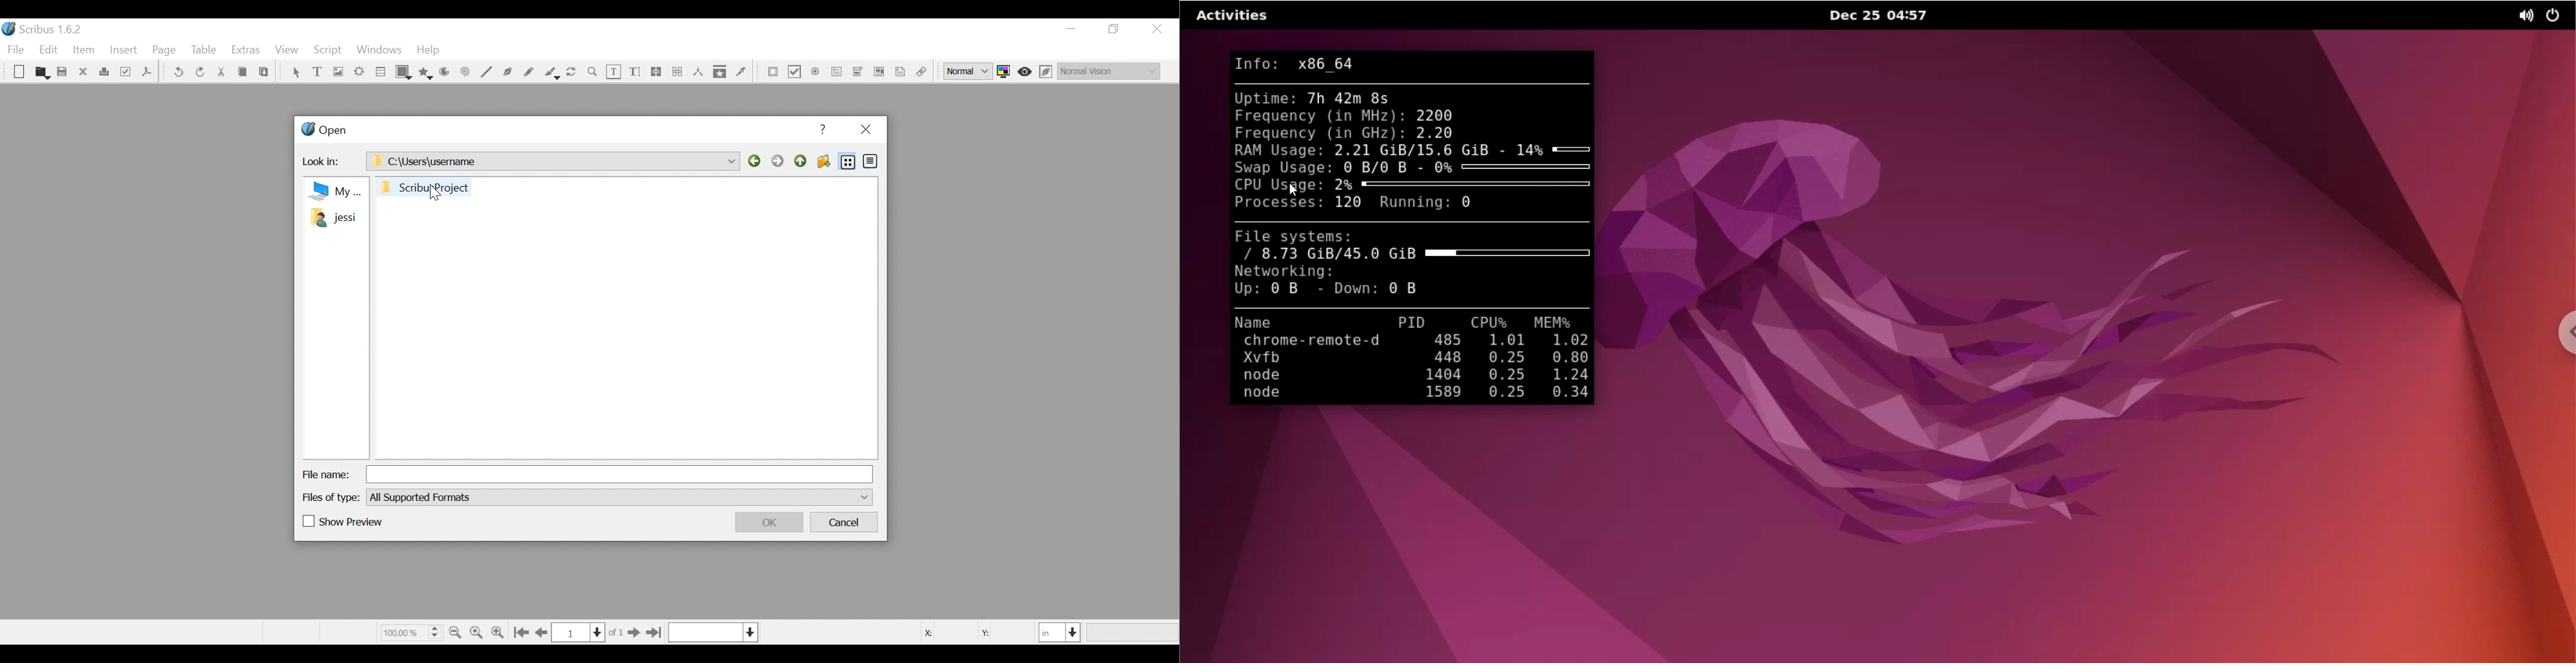 The image size is (2576, 672). What do you see at coordinates (823, 161) in the screenshot?
I see `Create Folder` at bounding box center [823, 161].